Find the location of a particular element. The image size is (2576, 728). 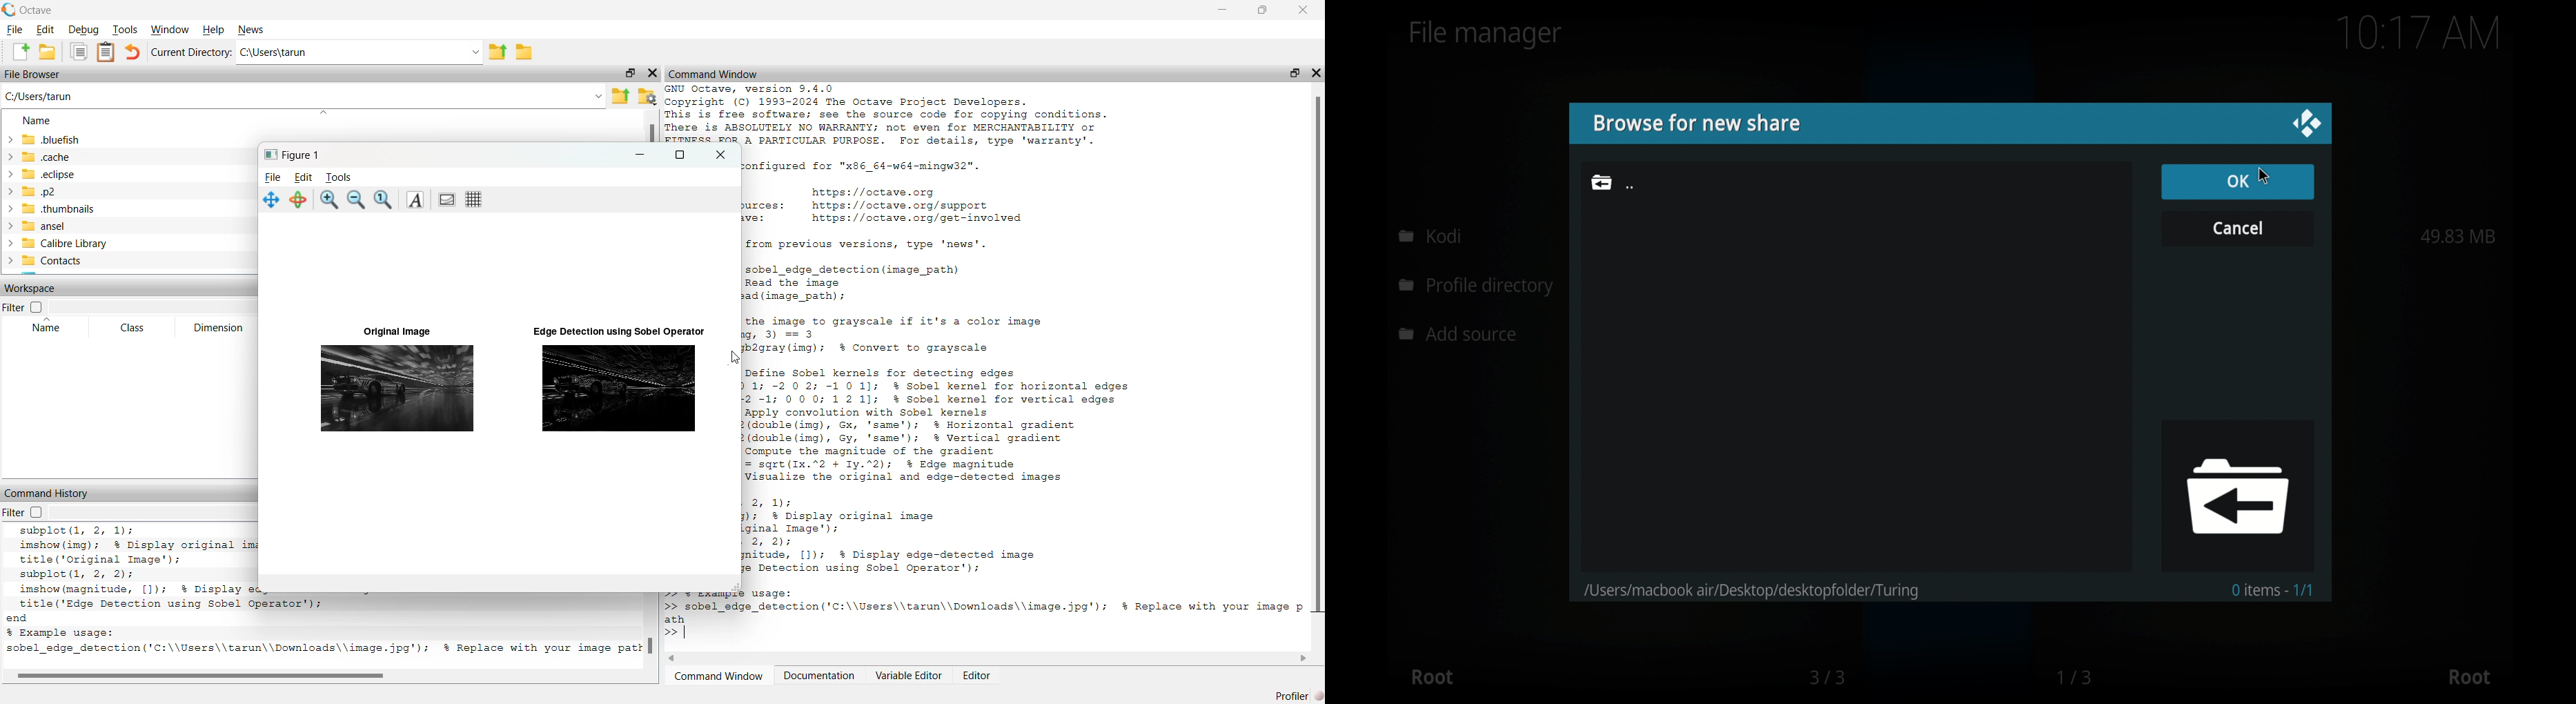

bluefish is located at coordinates (45, 139).